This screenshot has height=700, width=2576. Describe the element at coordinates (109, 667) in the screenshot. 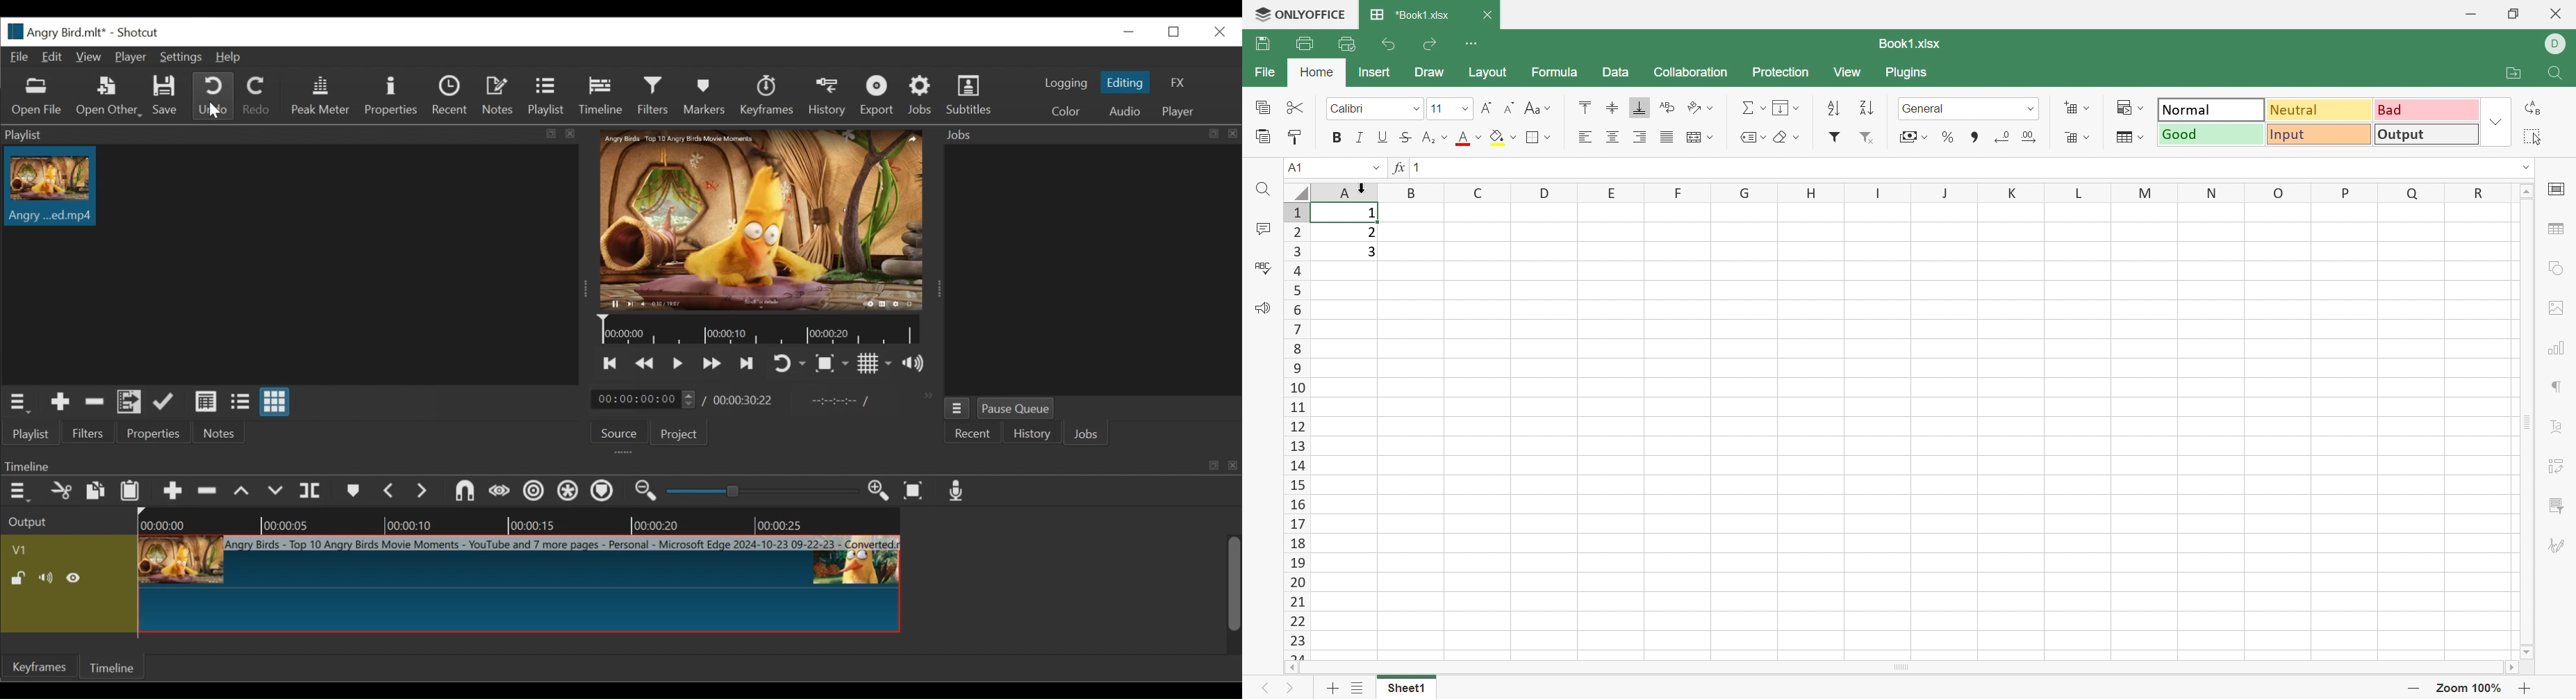

I see `Timeline` at that location.